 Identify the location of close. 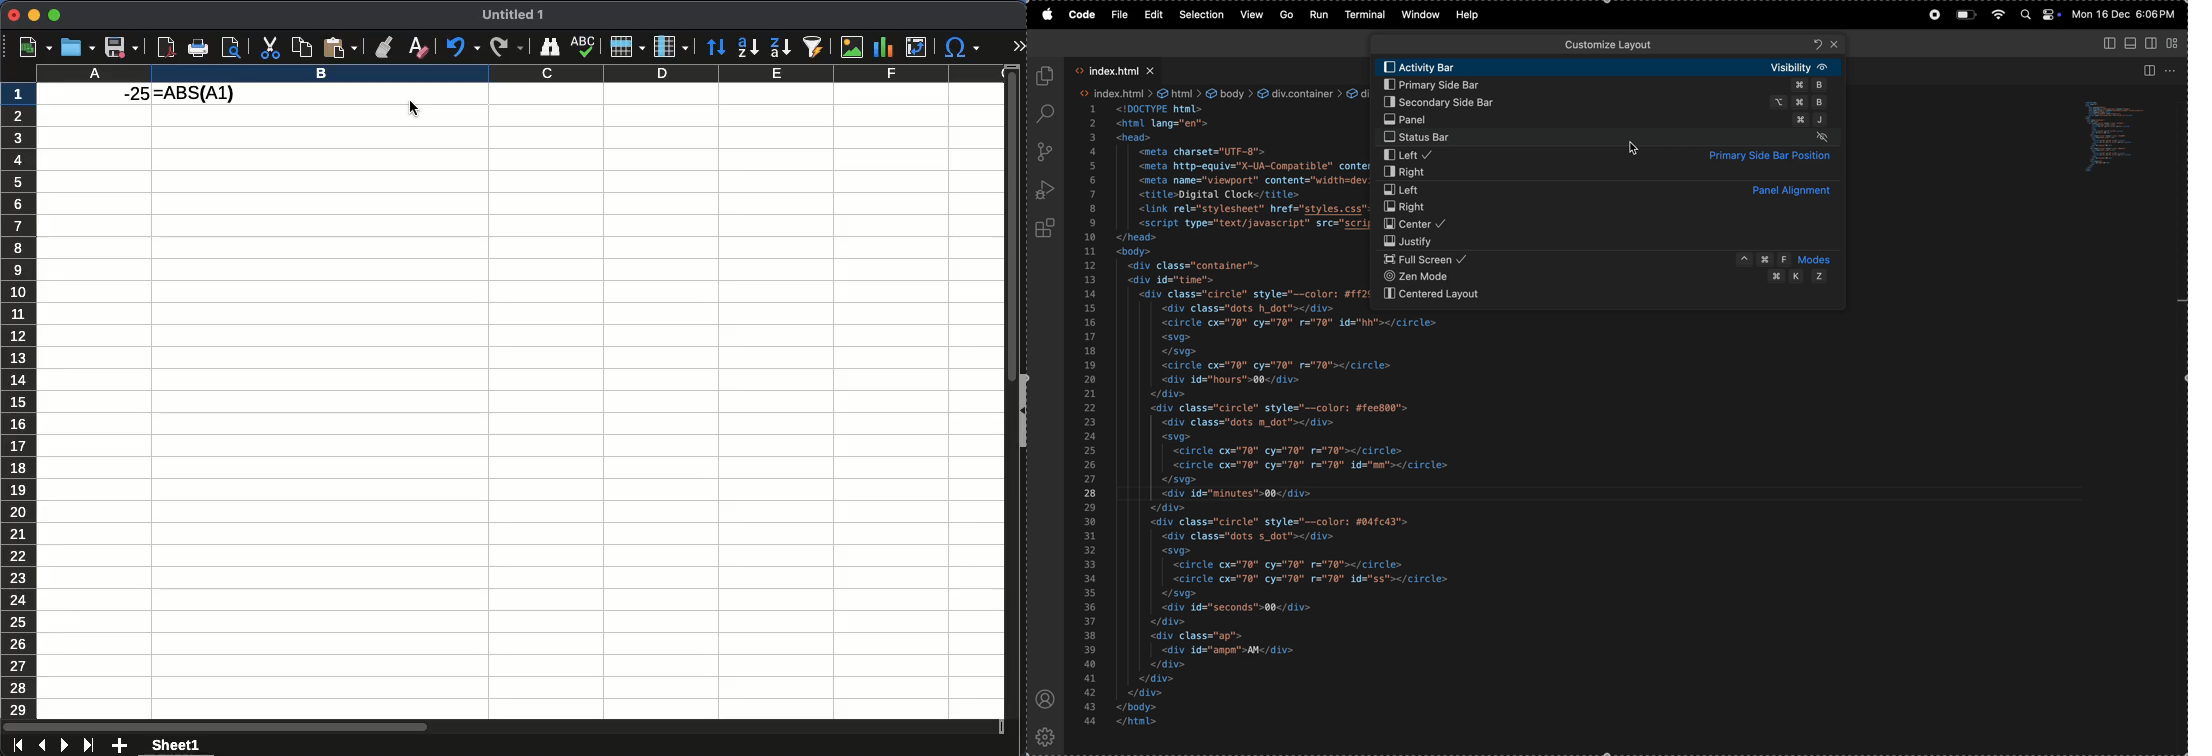
(11, 15).